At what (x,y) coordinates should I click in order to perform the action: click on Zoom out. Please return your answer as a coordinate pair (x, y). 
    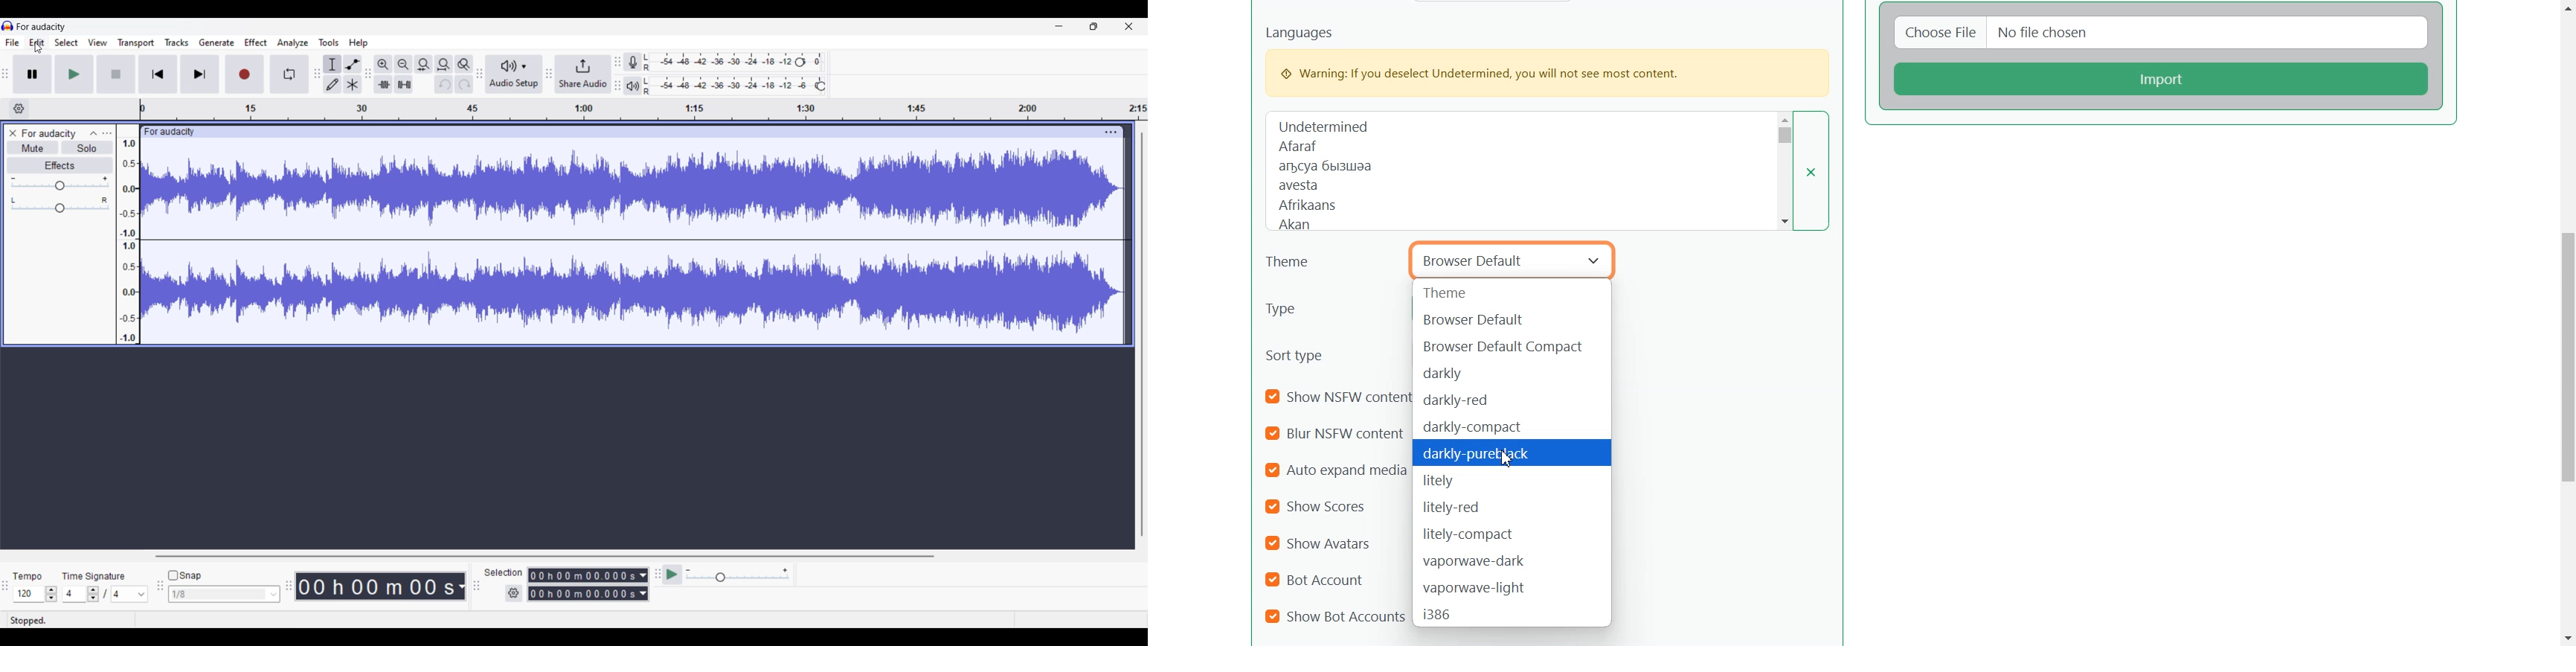
    Looking at the image, I should click on (404, 65).